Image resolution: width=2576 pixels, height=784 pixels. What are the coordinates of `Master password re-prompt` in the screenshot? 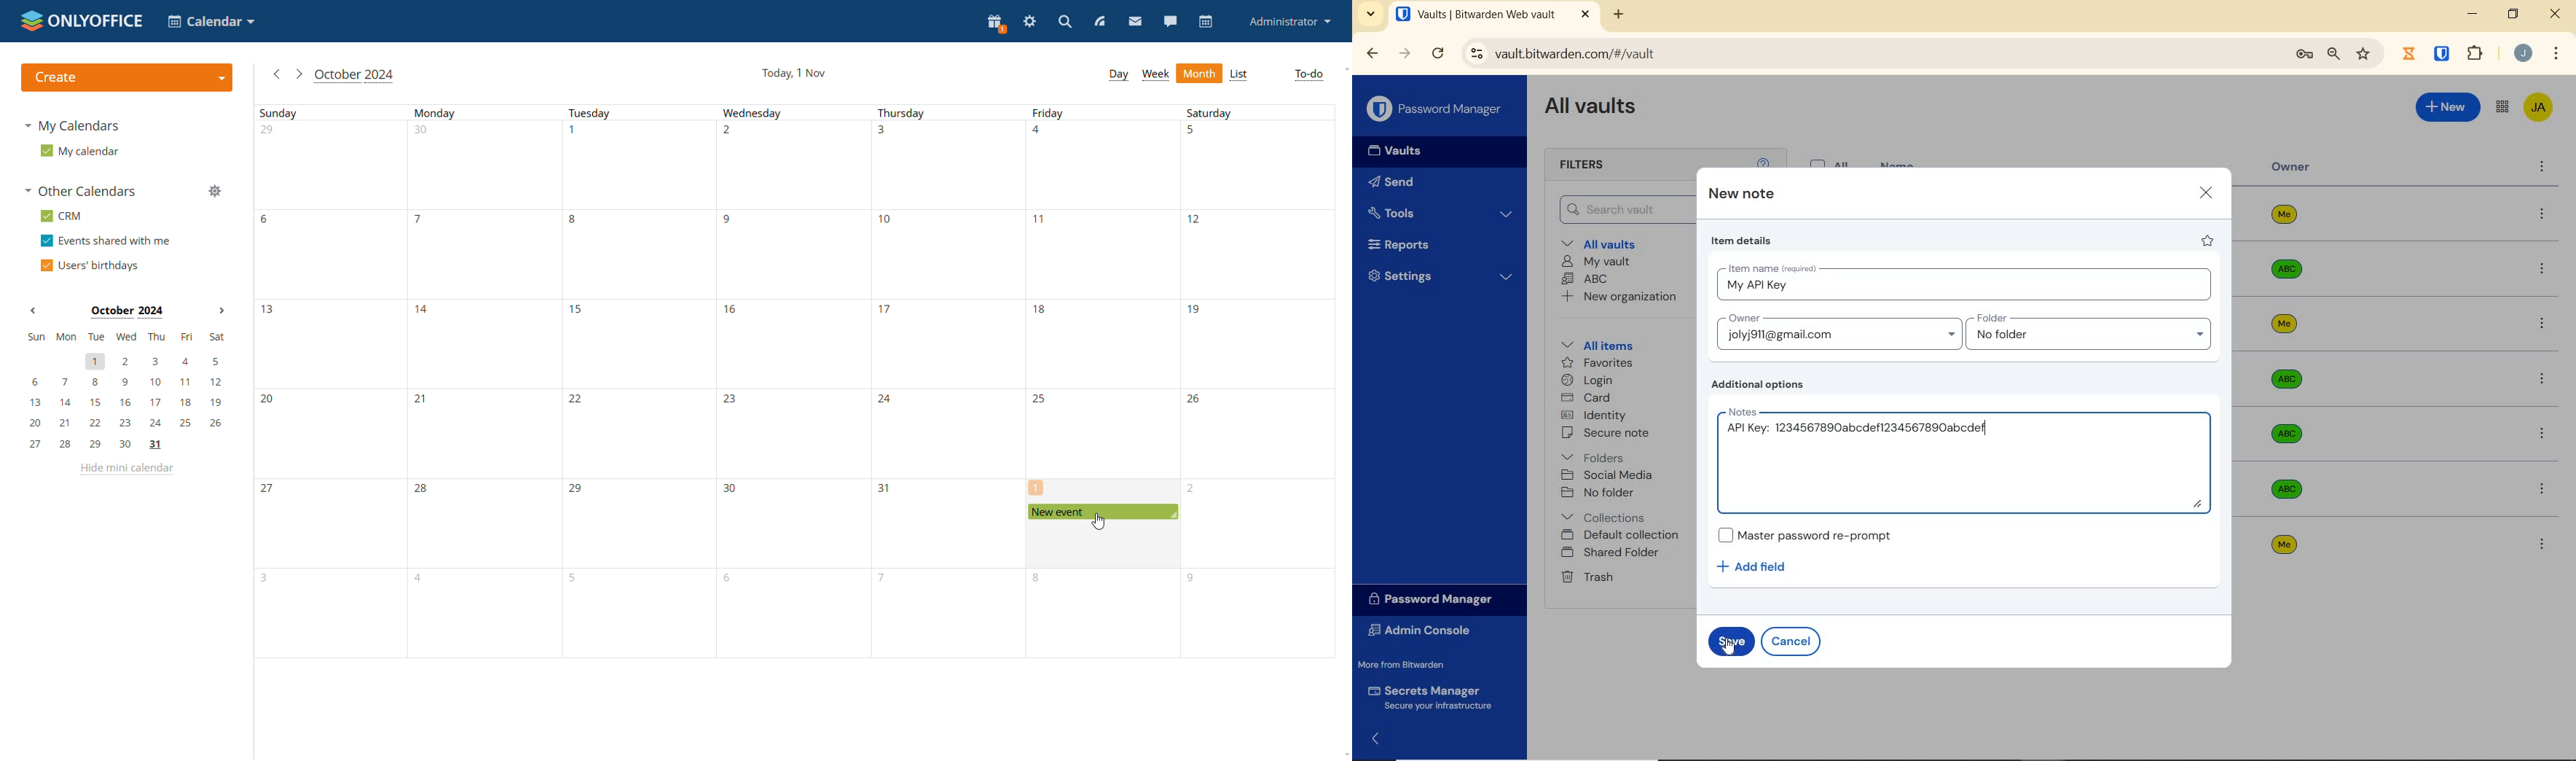 It's located at (1805, 535).